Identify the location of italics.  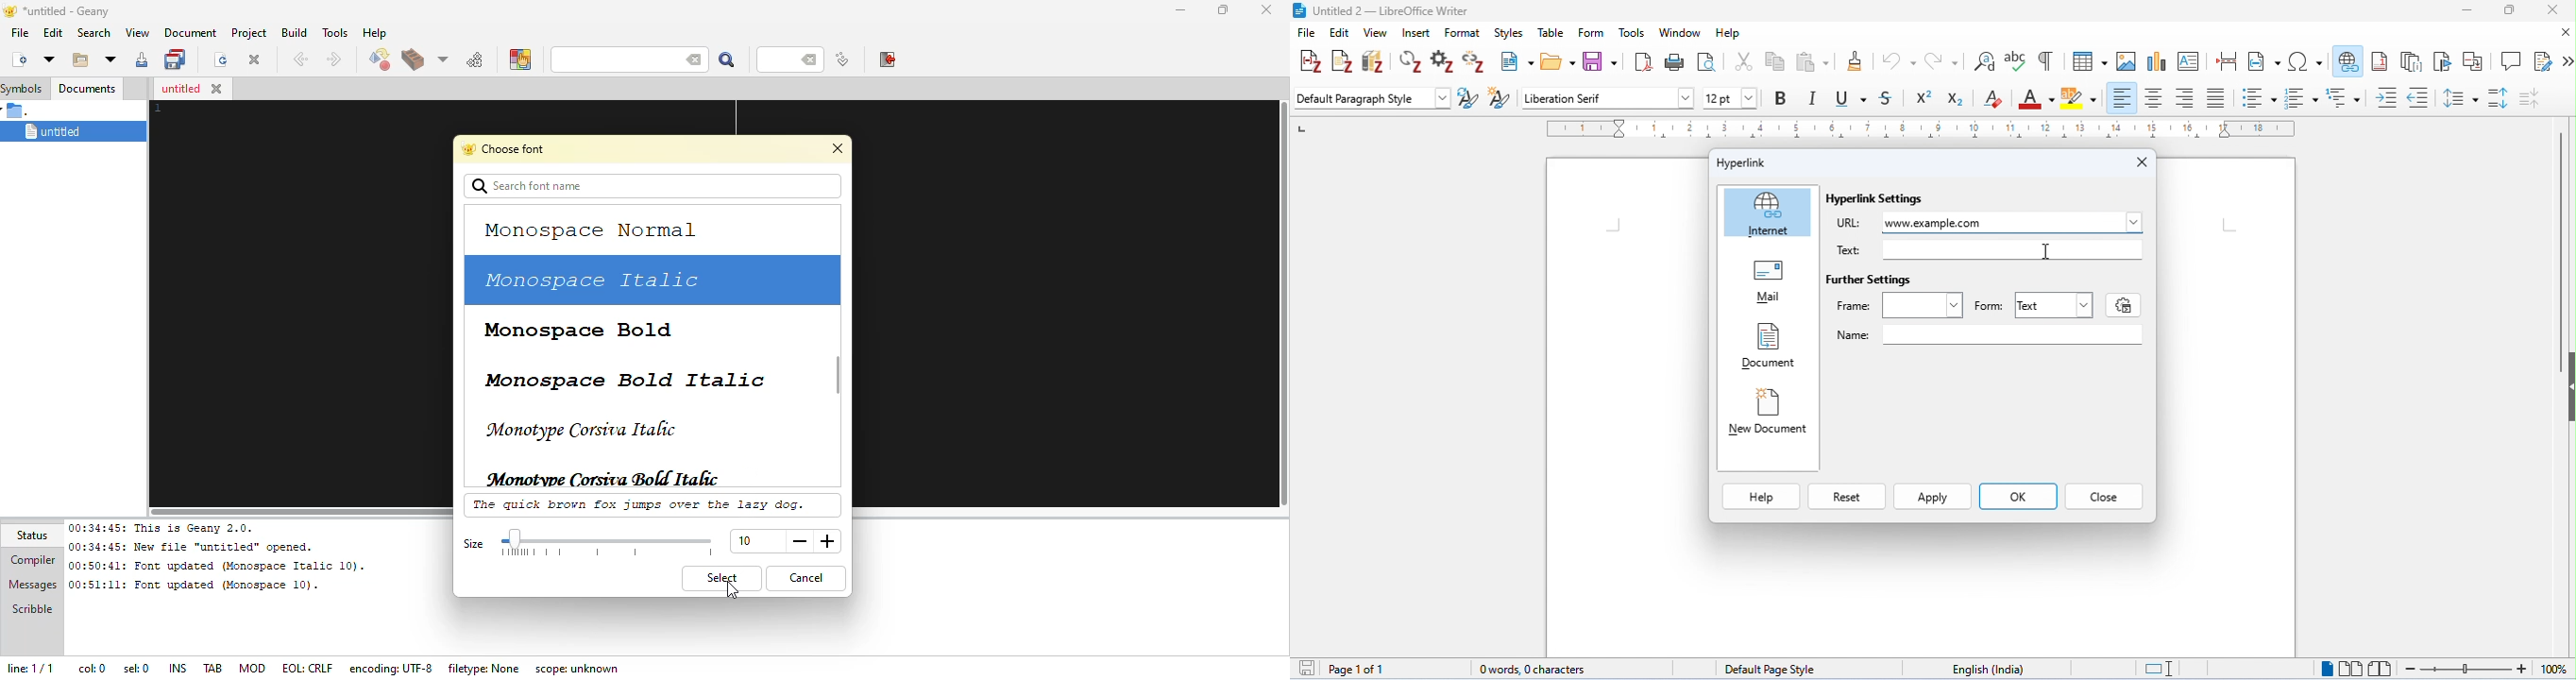
(1814, 98).